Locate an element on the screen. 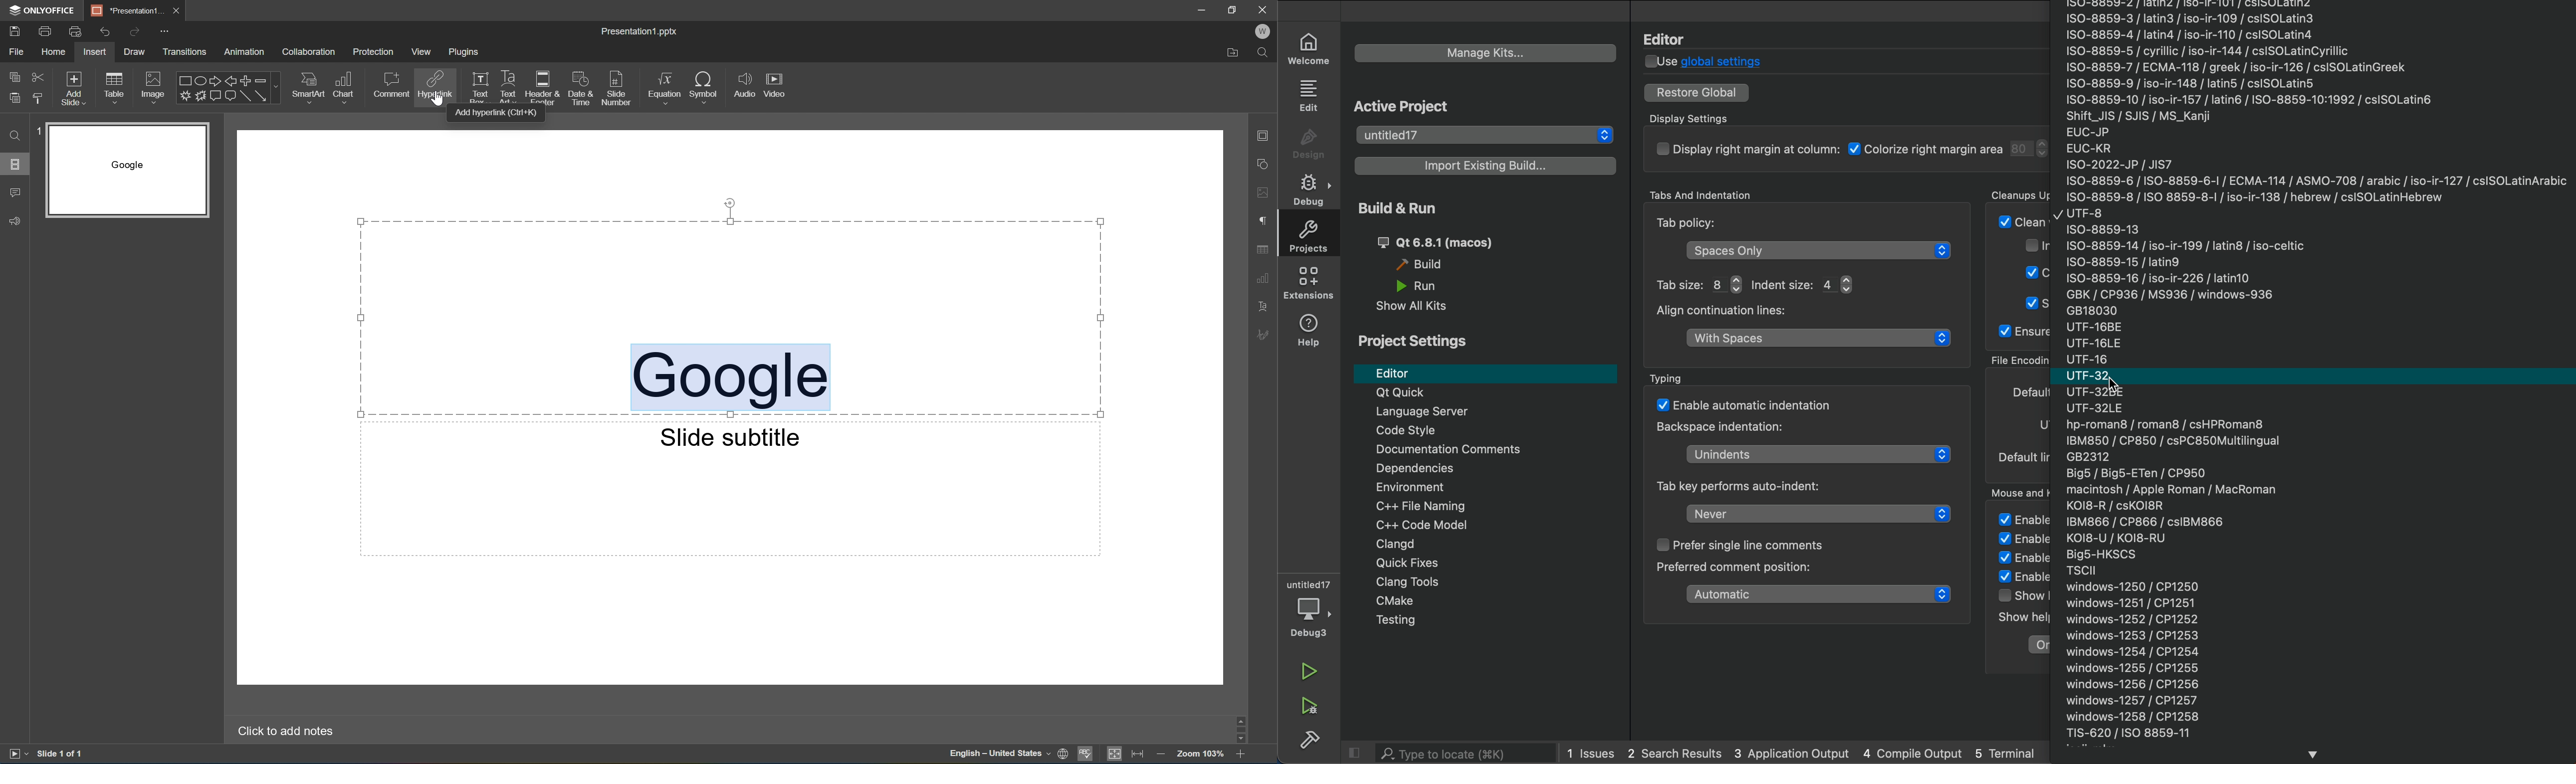 The image size is (2576, 784). File is located at coordinates (20, 51).